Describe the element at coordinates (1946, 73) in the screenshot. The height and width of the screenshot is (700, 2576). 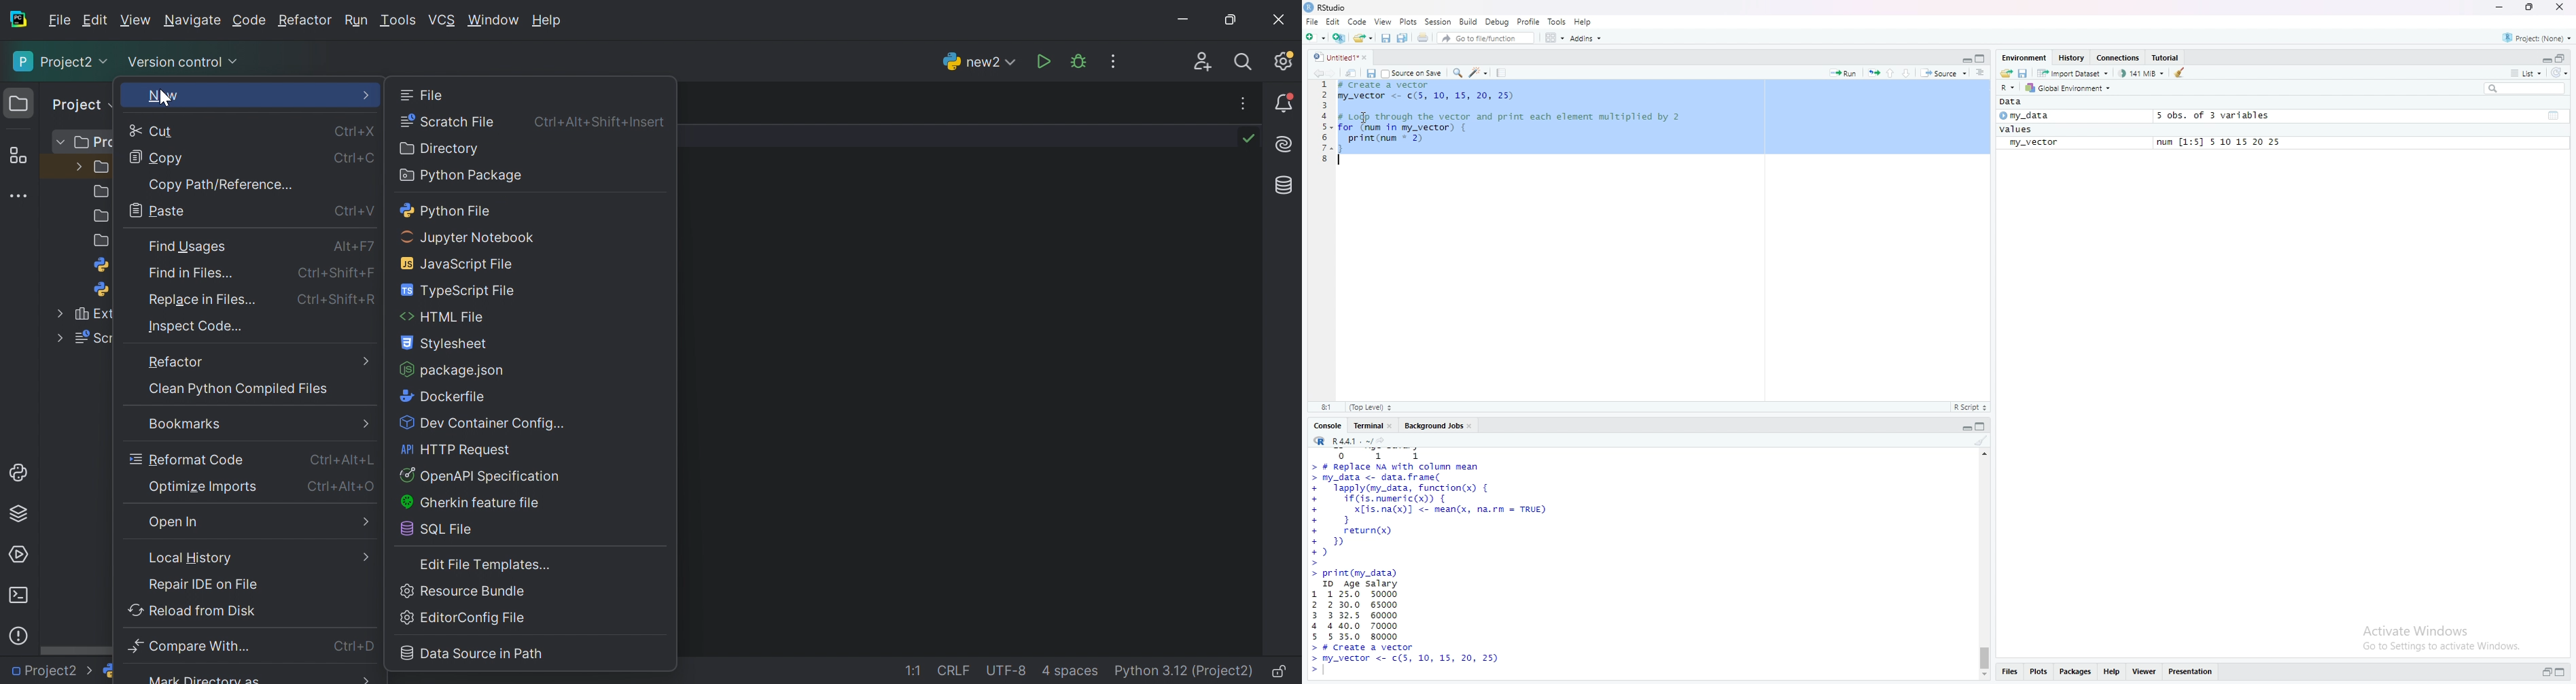
I see `source the content of active document` at that location.